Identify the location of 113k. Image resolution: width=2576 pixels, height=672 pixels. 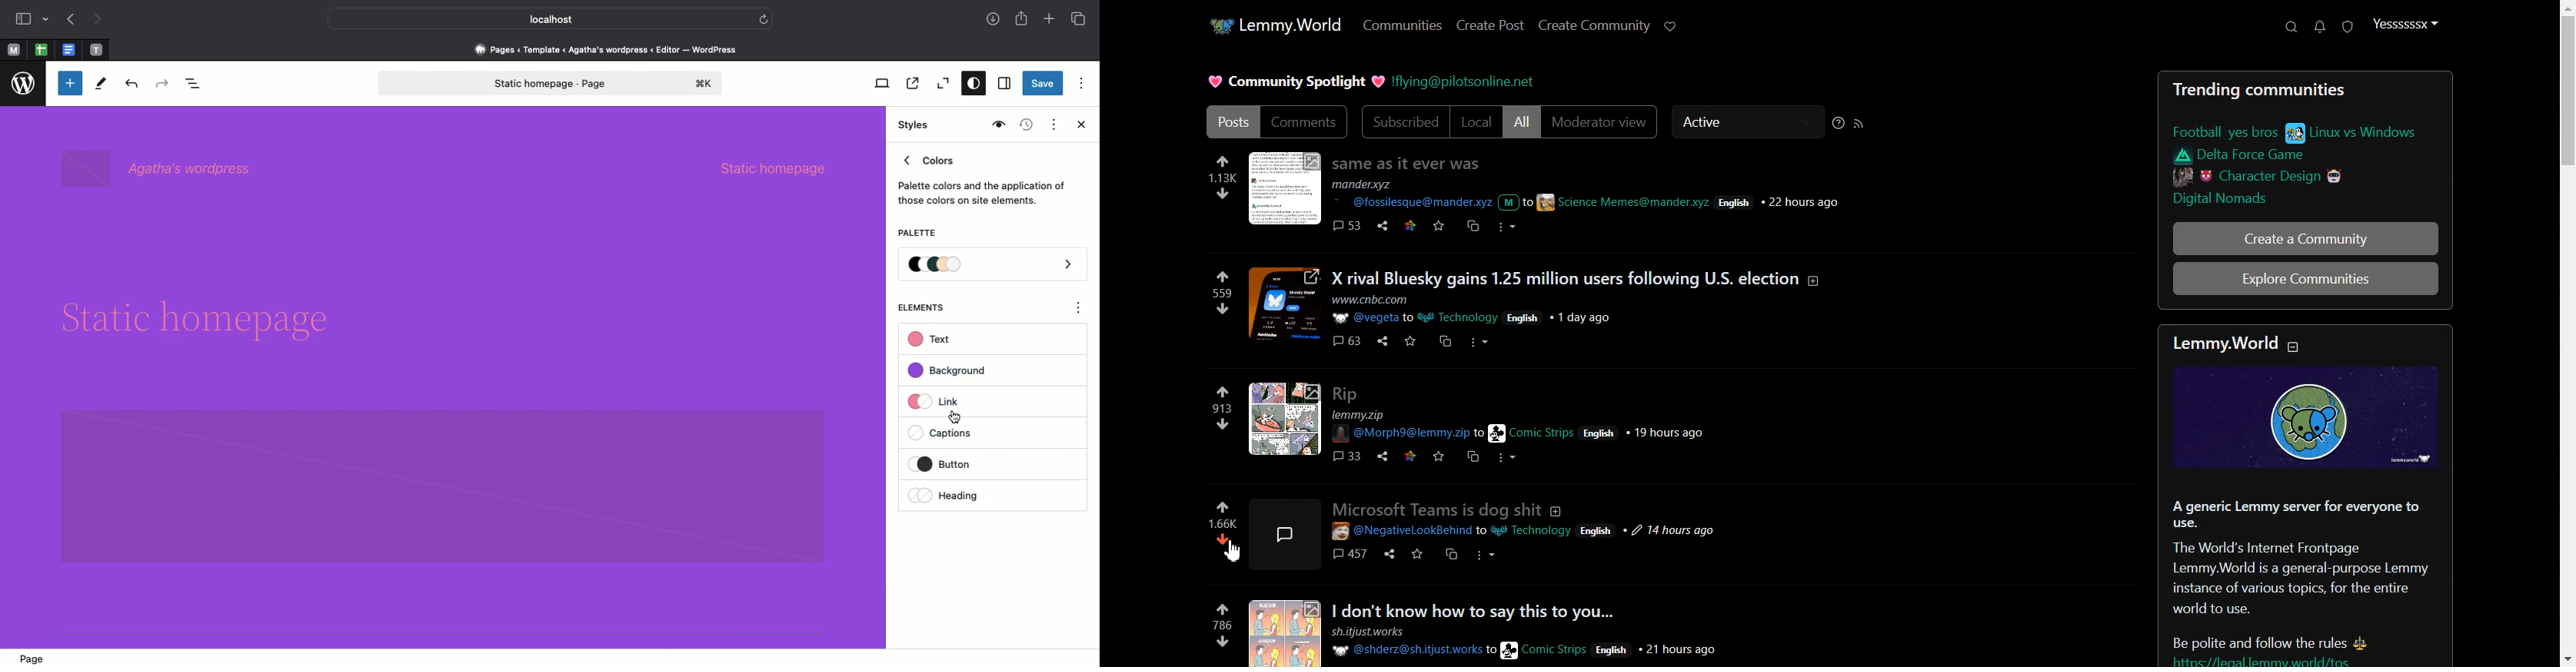
(1223, 178).